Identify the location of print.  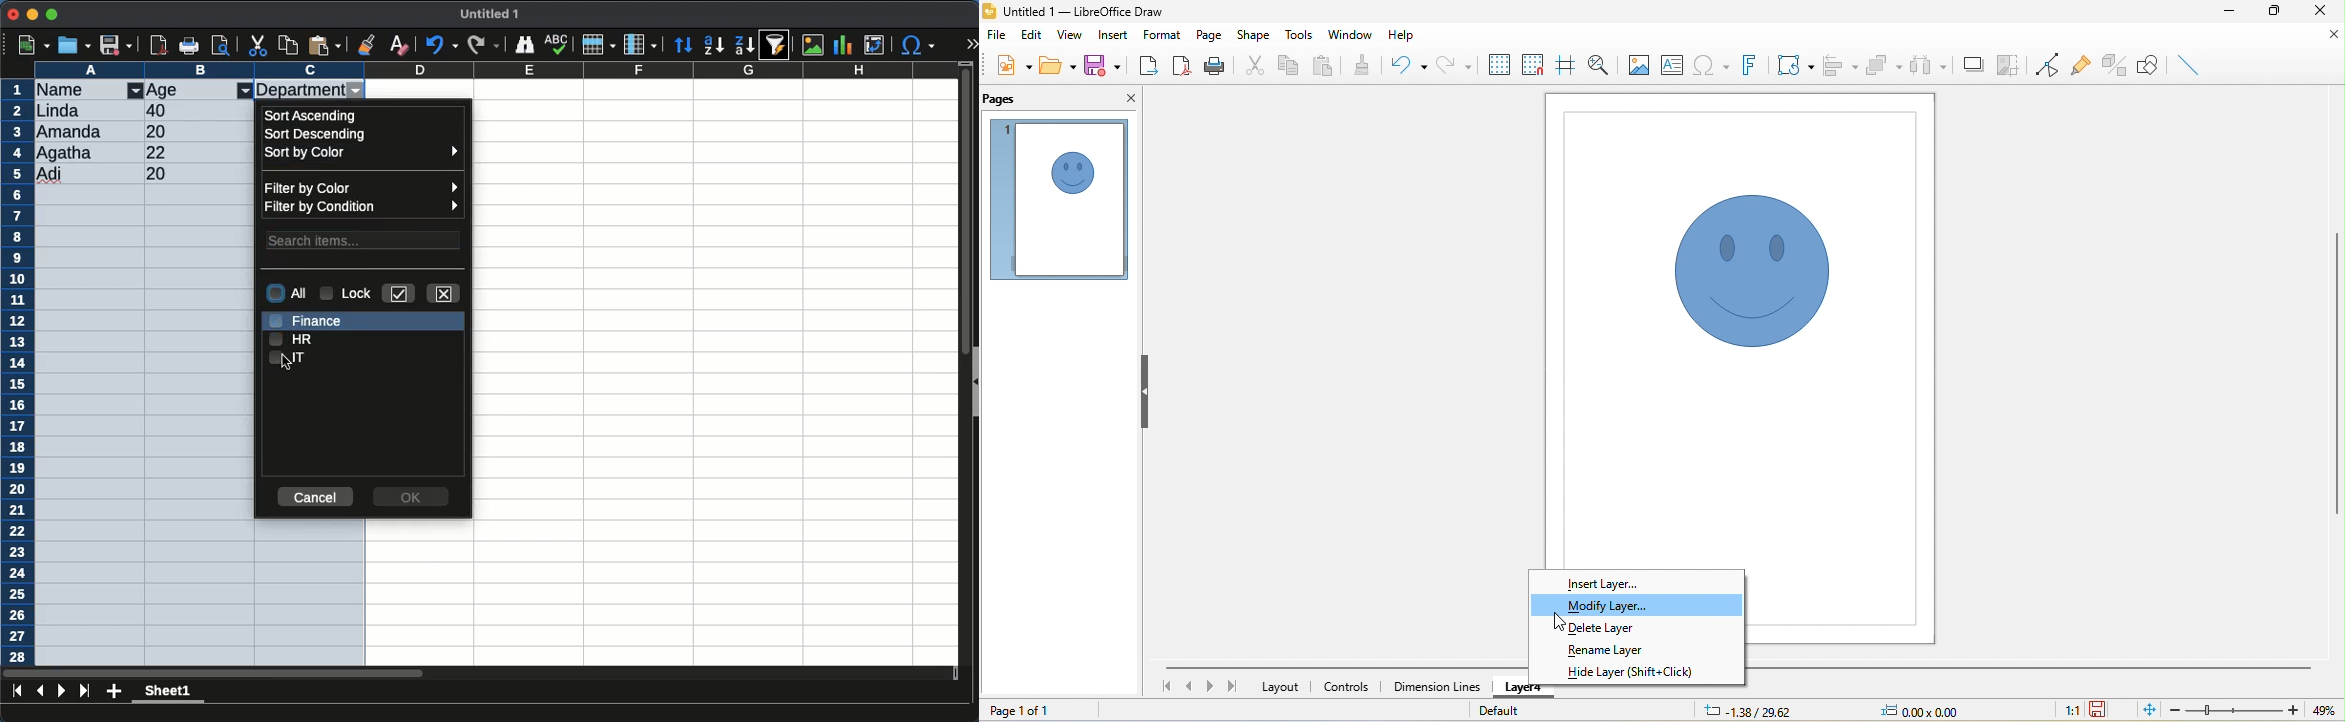
(1215, 65).